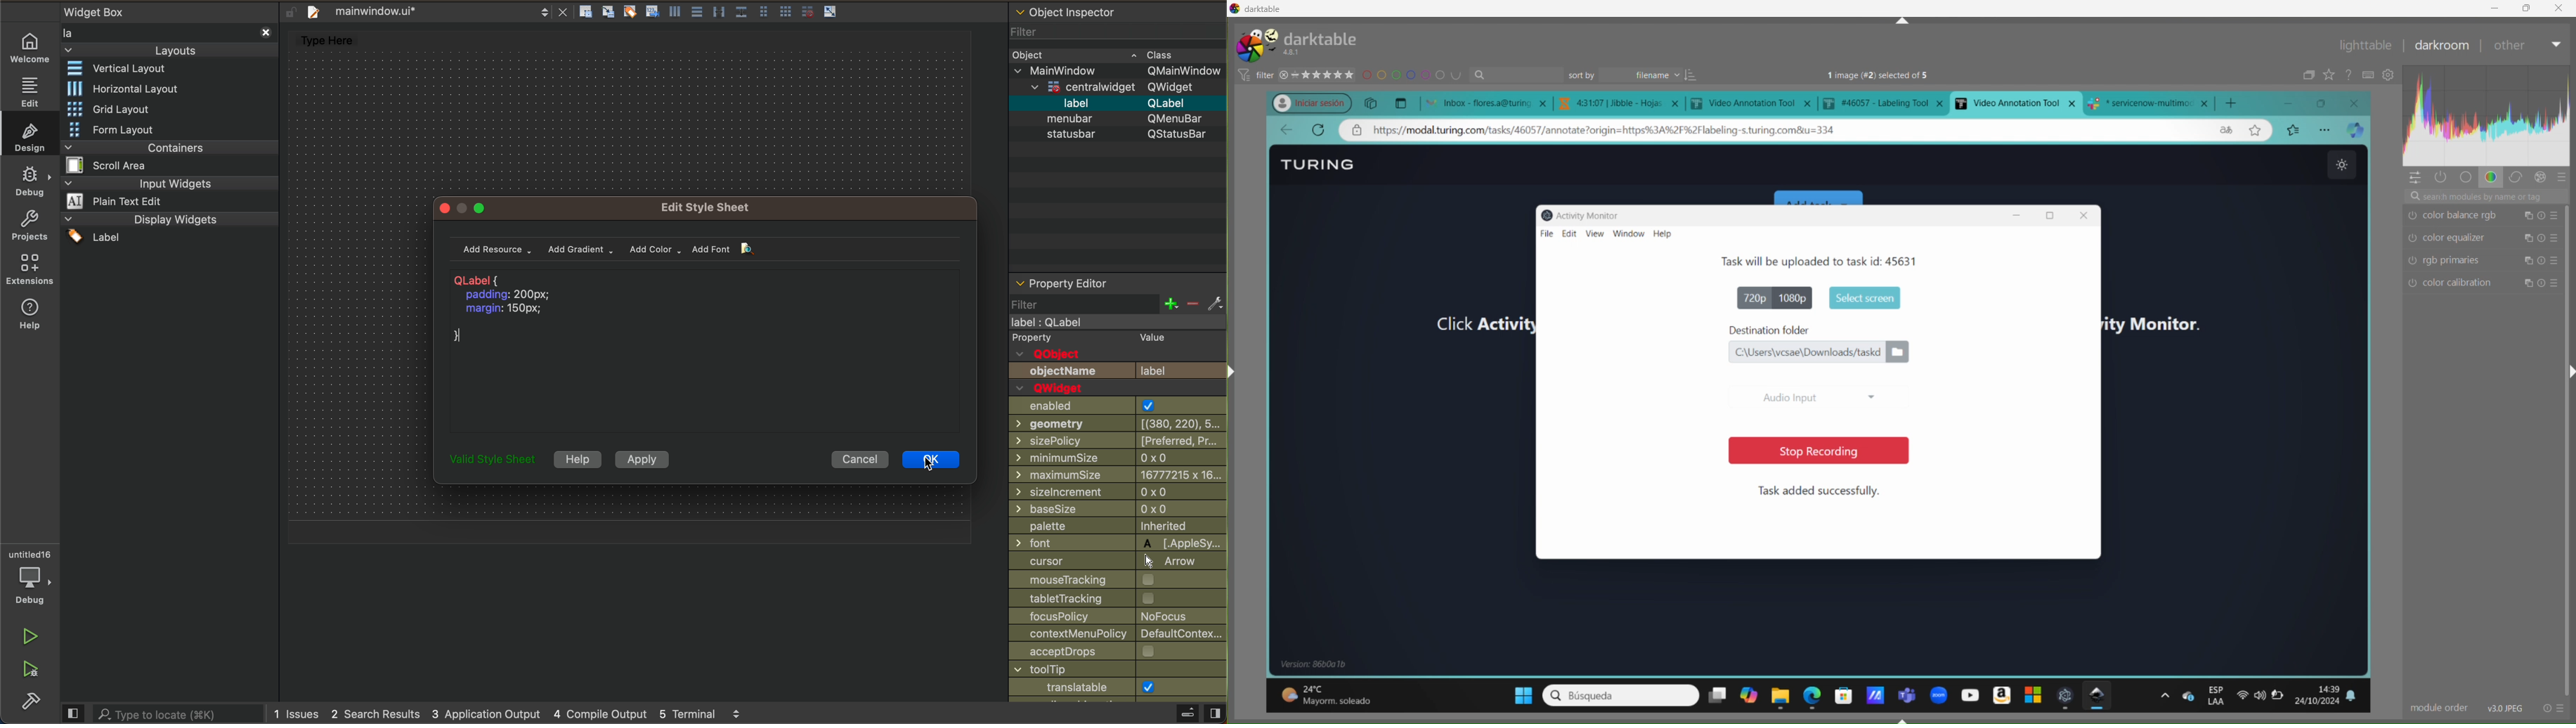 The image size is (2576, 728). Describe the element at coordinates (1334, 691) in the screenshot. I see `temperature details` at that location.